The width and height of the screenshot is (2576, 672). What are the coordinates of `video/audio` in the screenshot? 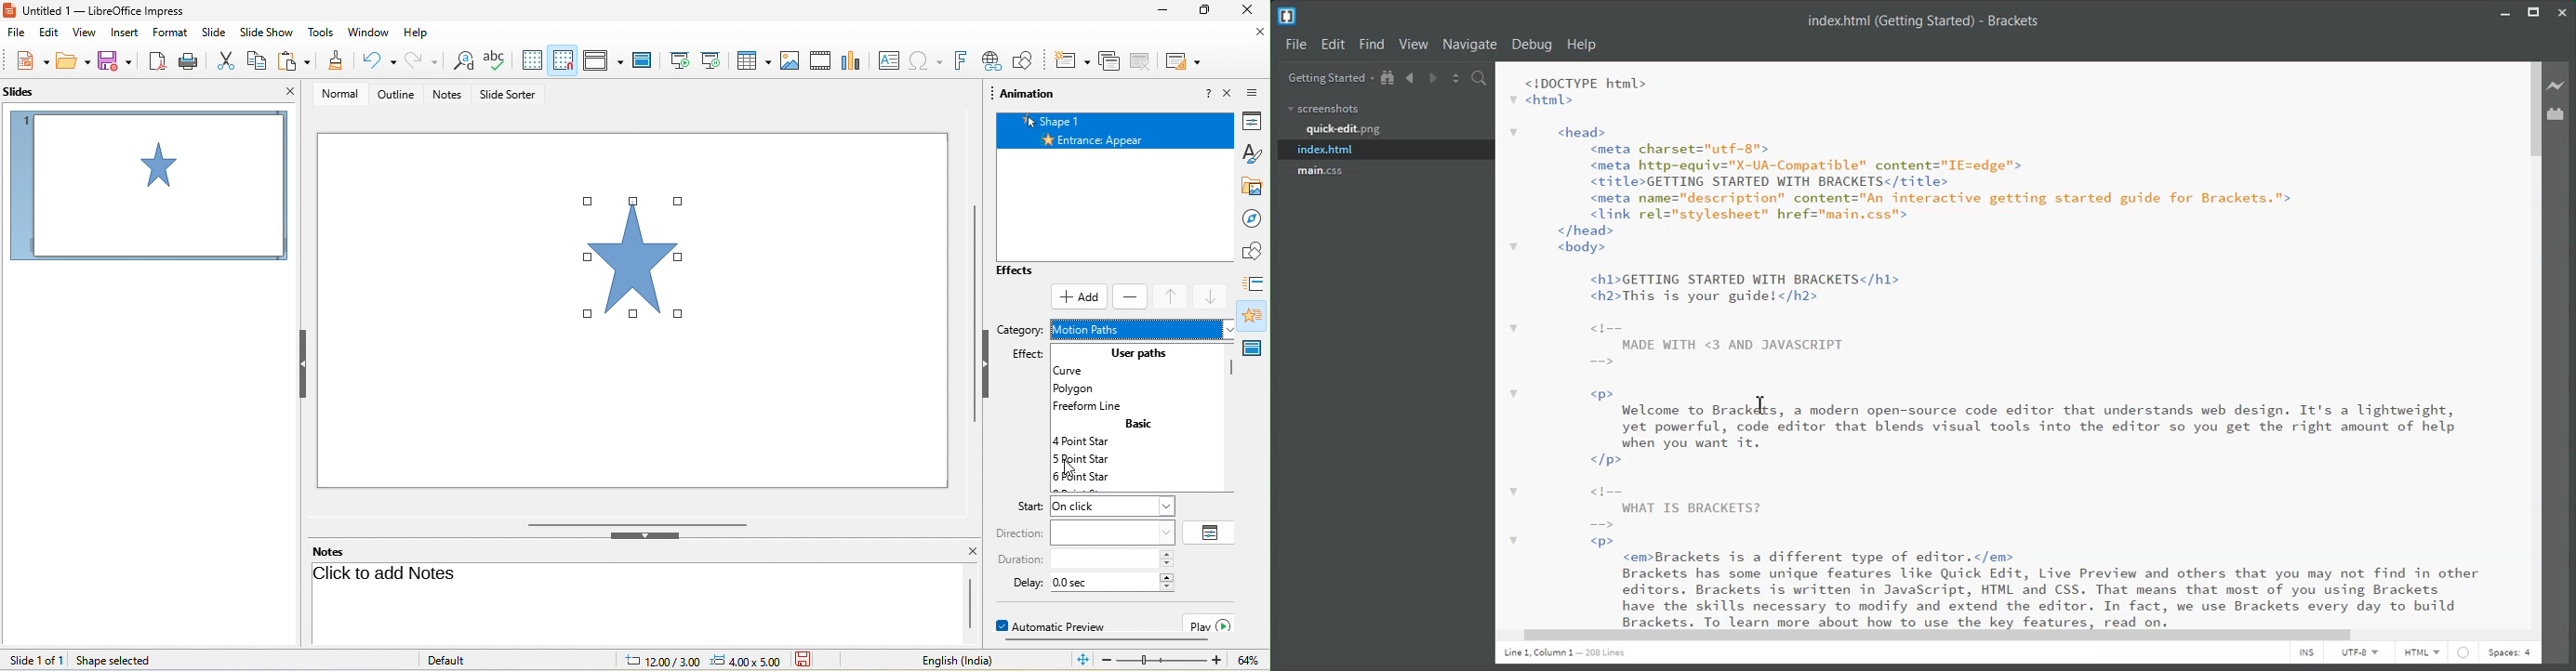 It's located at (820, 59).